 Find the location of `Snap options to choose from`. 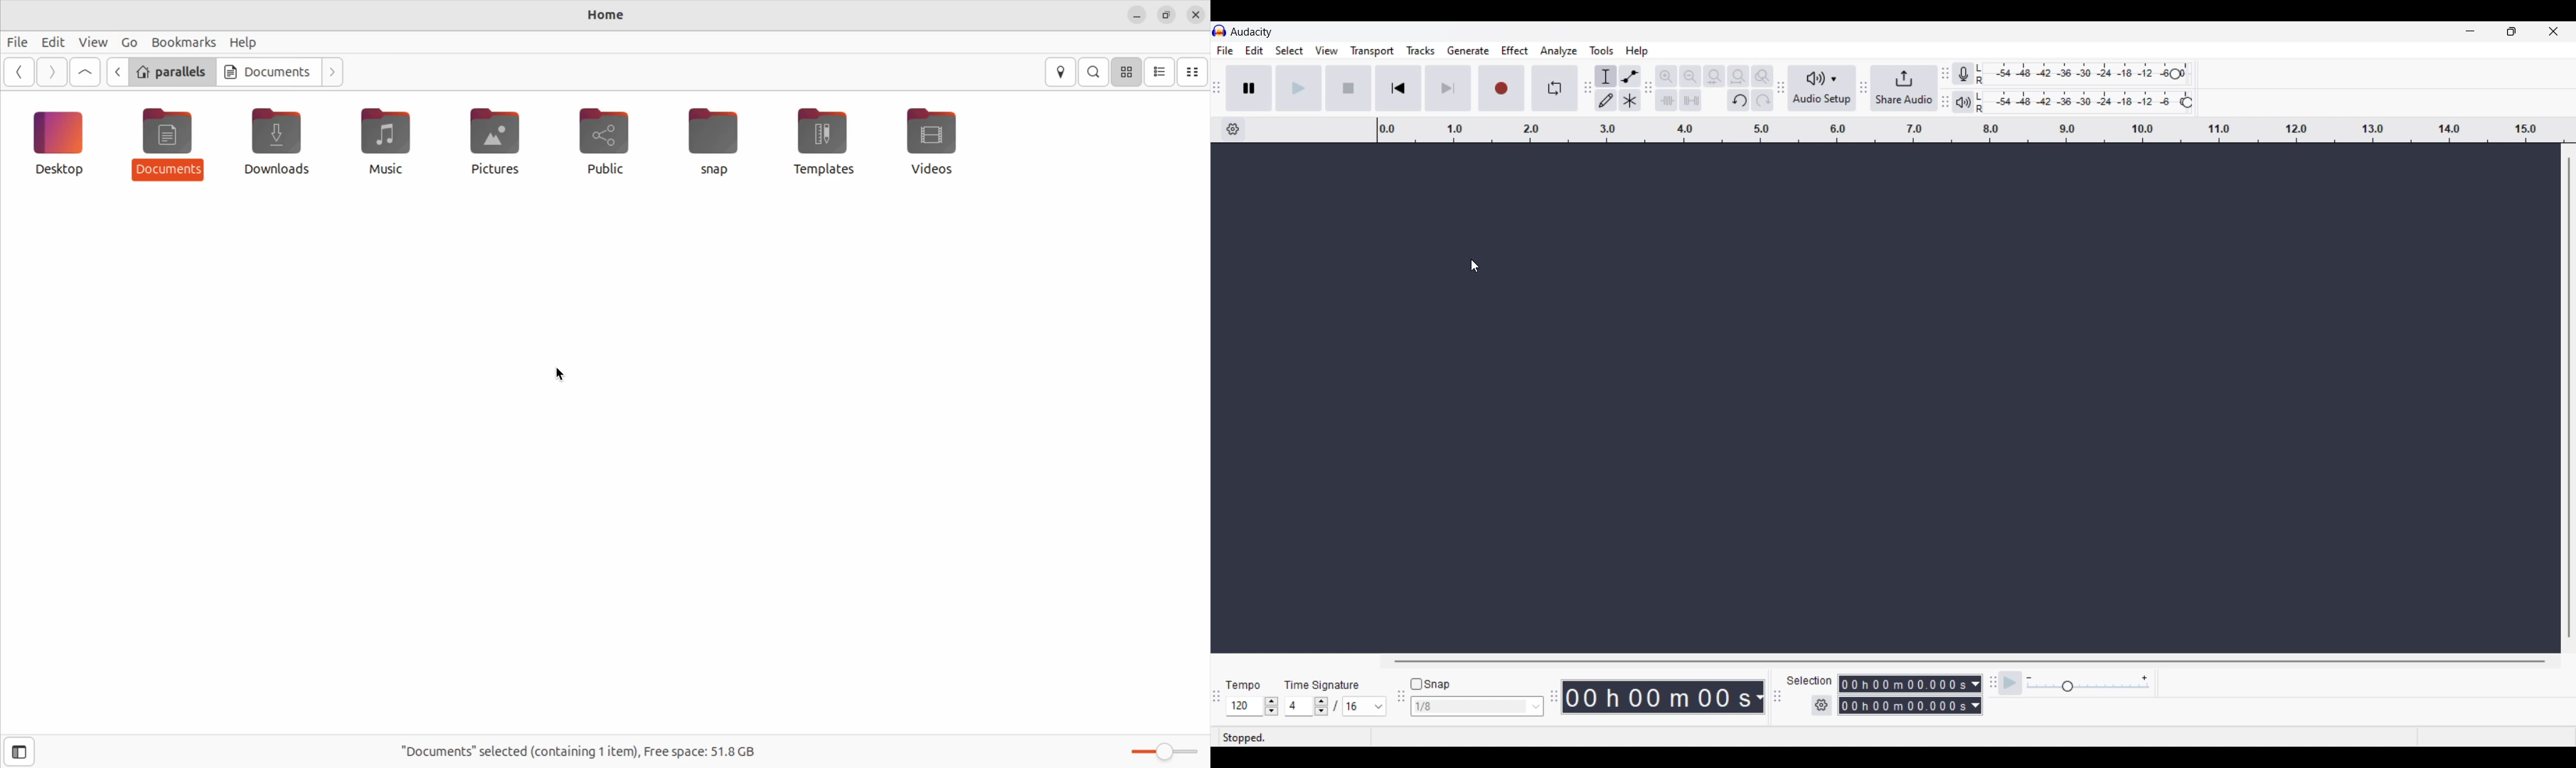

Snap options to choose from is located at coordinates (1537, 707).